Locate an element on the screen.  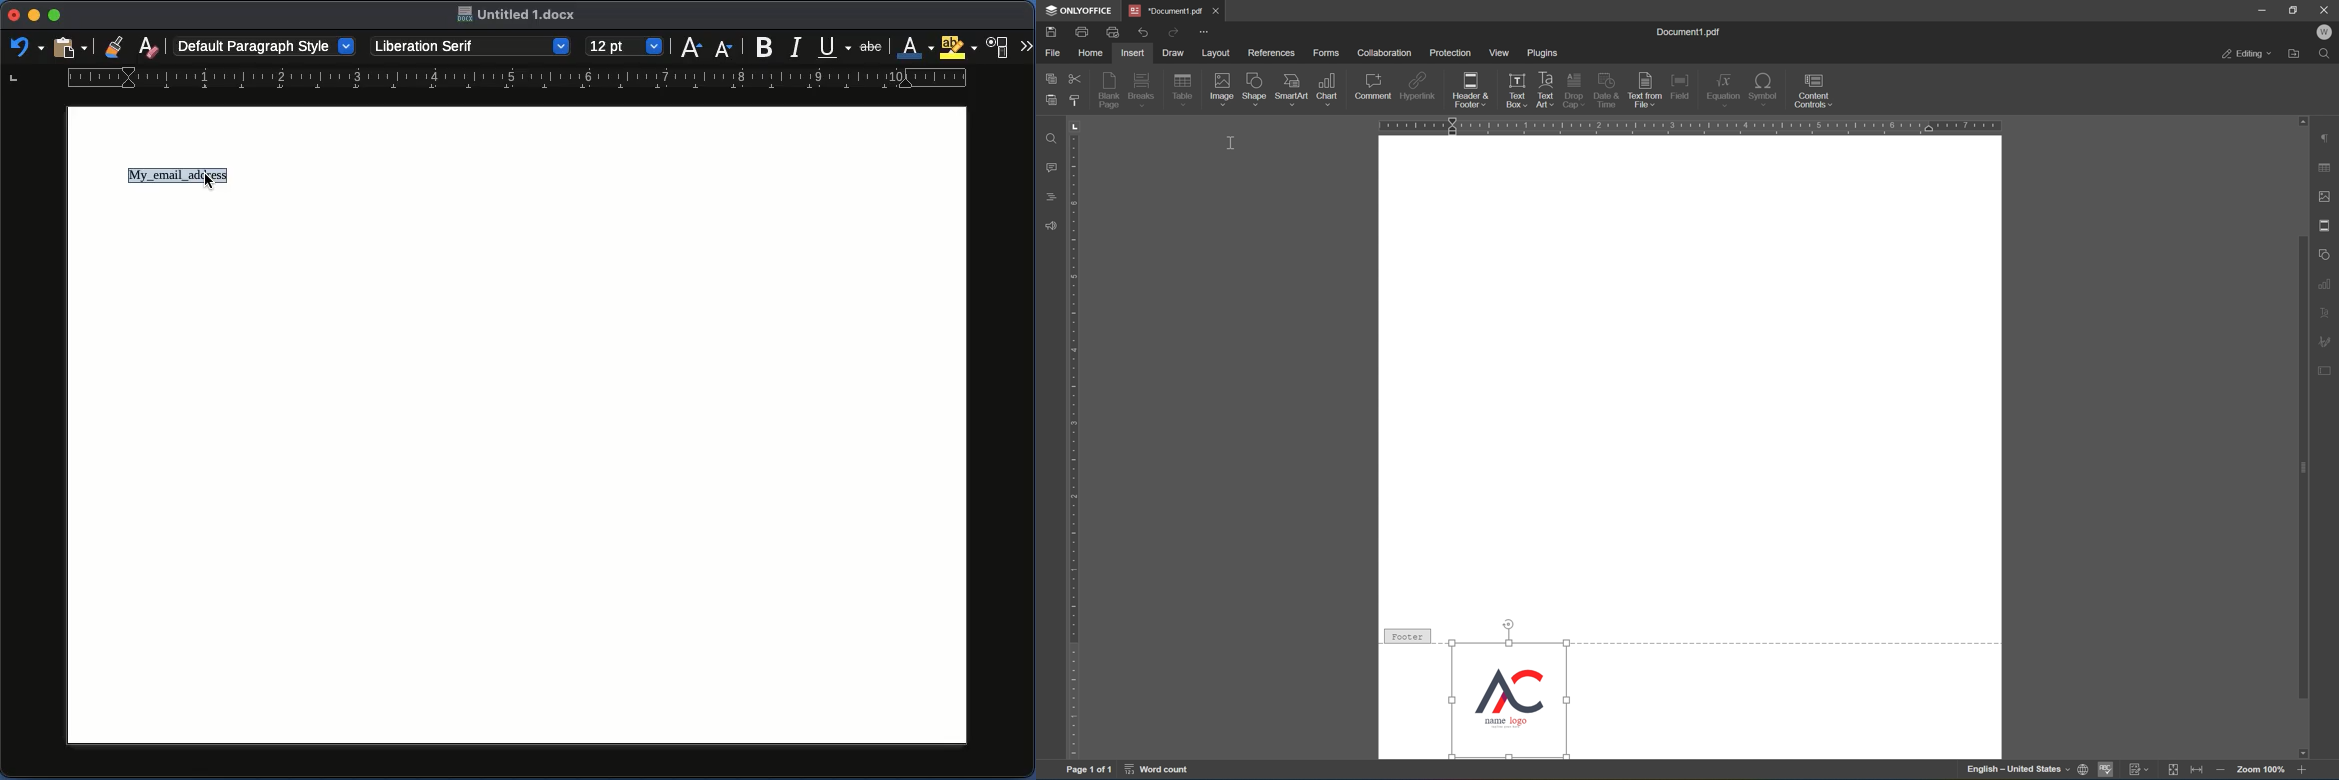
company logo is located at coordinates (1511, 699).